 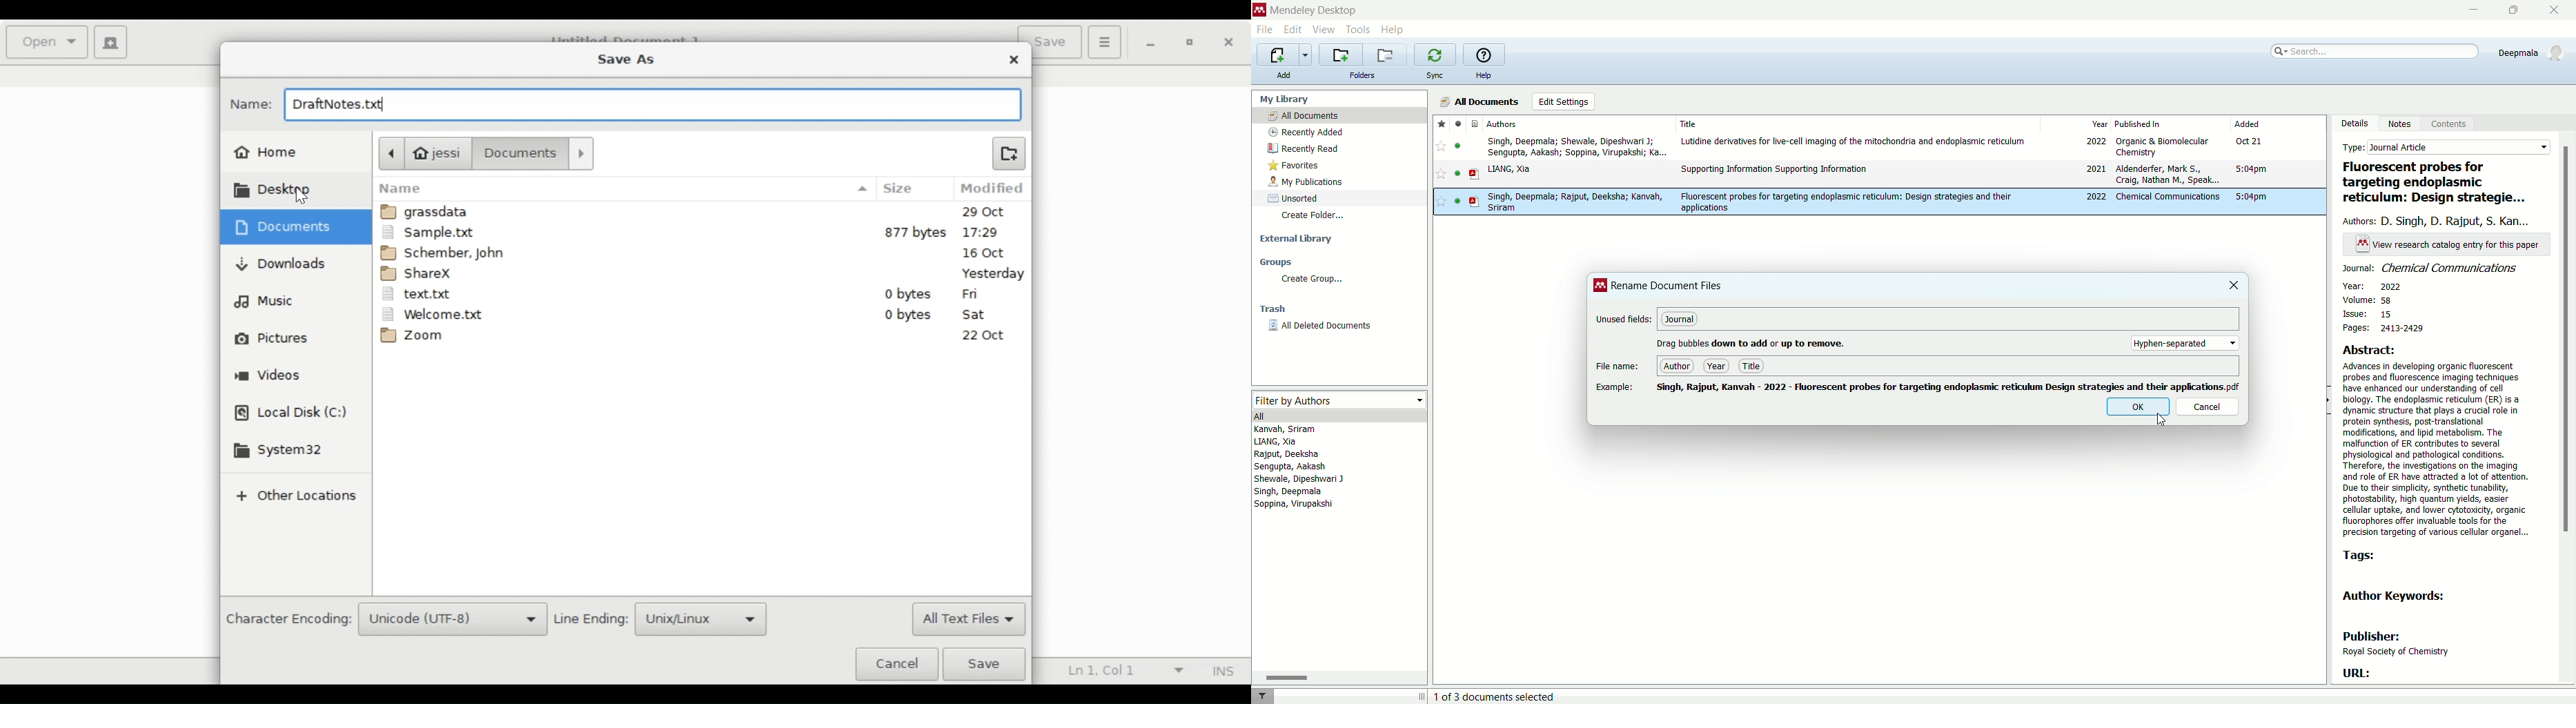 What do you see at coordinates (2438, 183) in the screenshot?
I see `title` at bounding box center [2438, 183].